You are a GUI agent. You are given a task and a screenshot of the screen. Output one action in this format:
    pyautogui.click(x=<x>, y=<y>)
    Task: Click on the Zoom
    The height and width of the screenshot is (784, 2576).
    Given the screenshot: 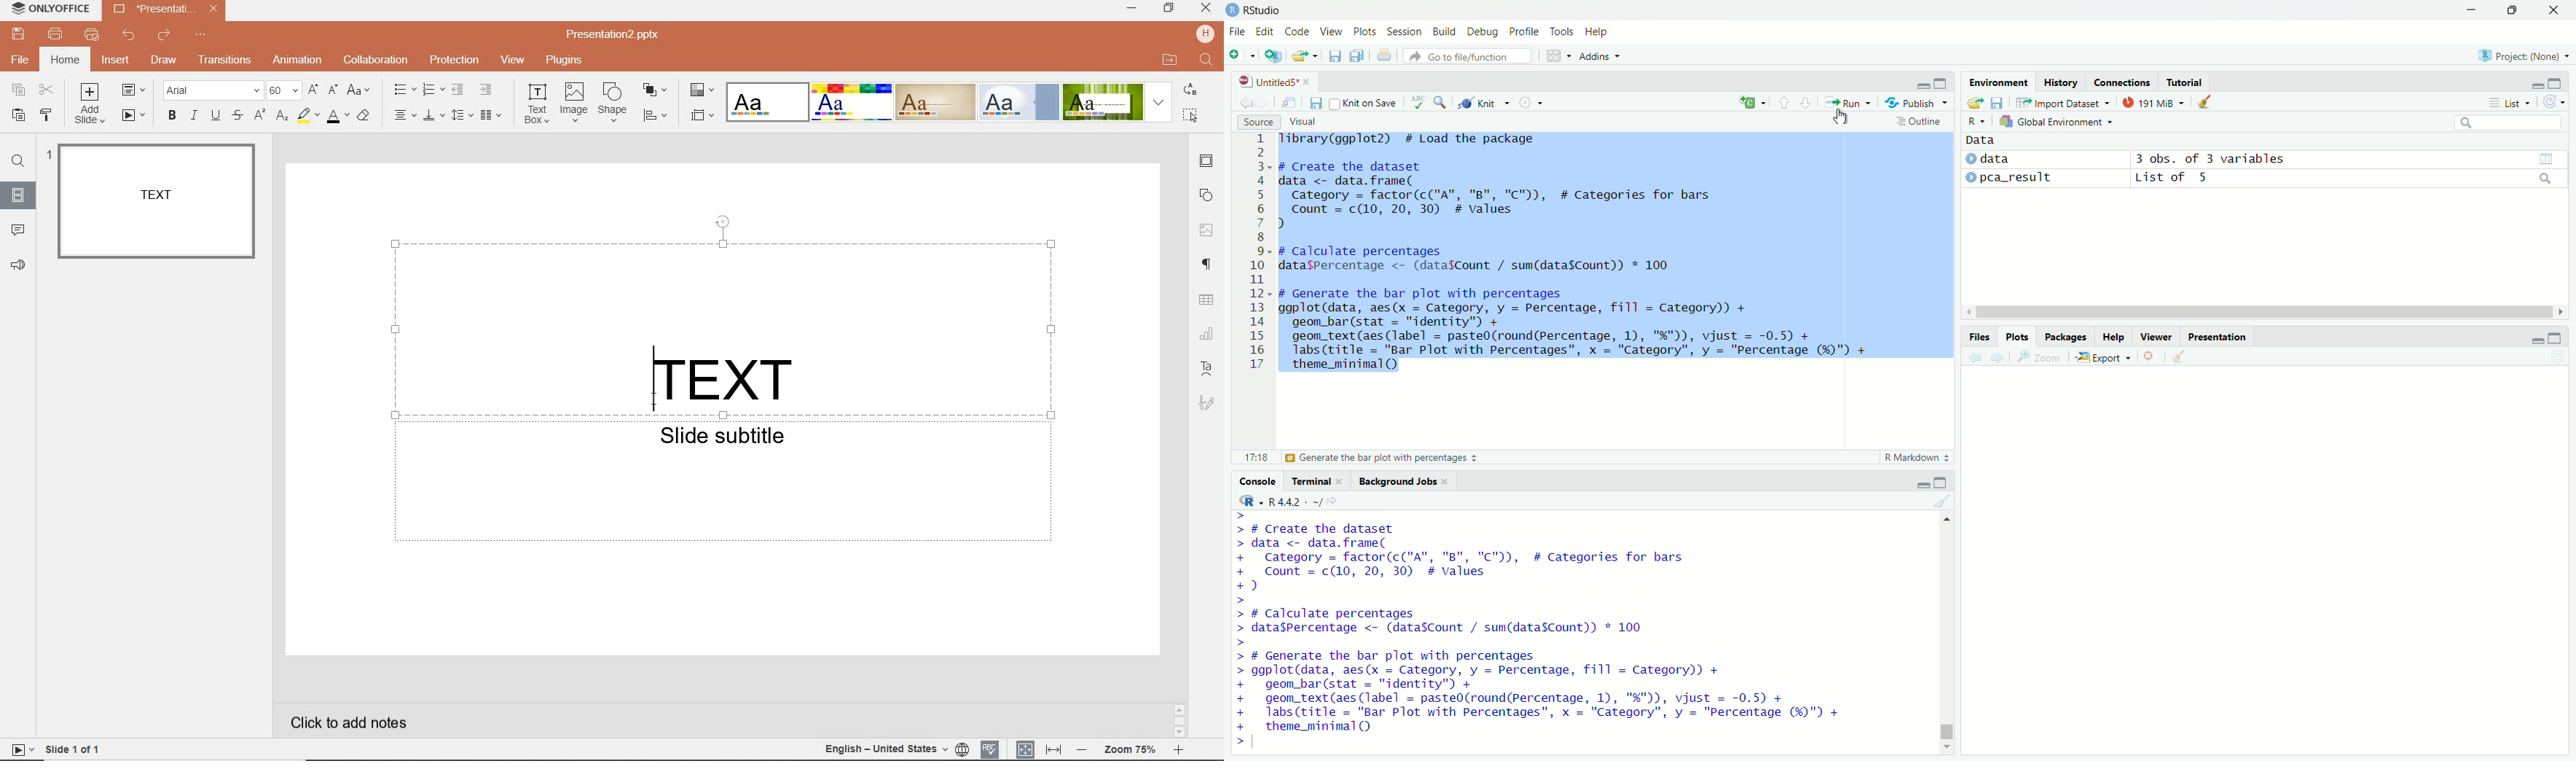 What is the action you would take?
    pyautogui.click(x=2039, y=357)
    